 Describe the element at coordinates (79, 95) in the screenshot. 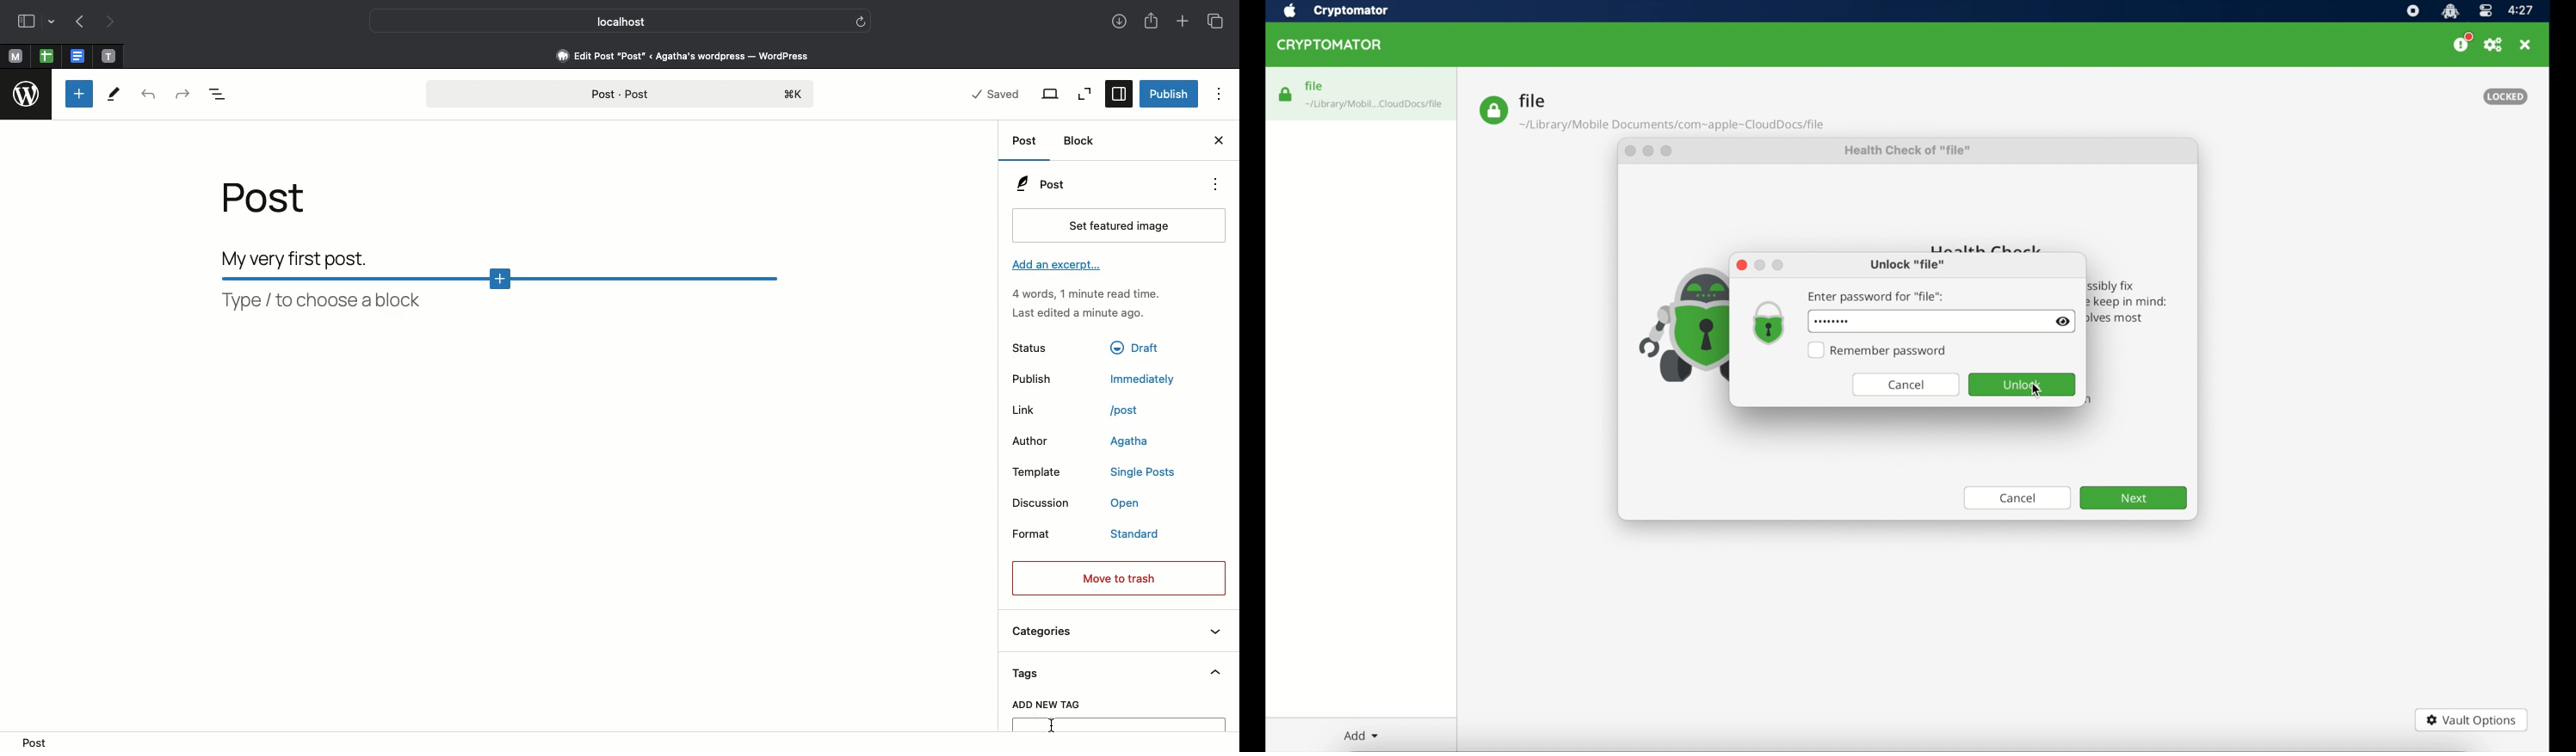

I see `Toggle block inserter` at that location.